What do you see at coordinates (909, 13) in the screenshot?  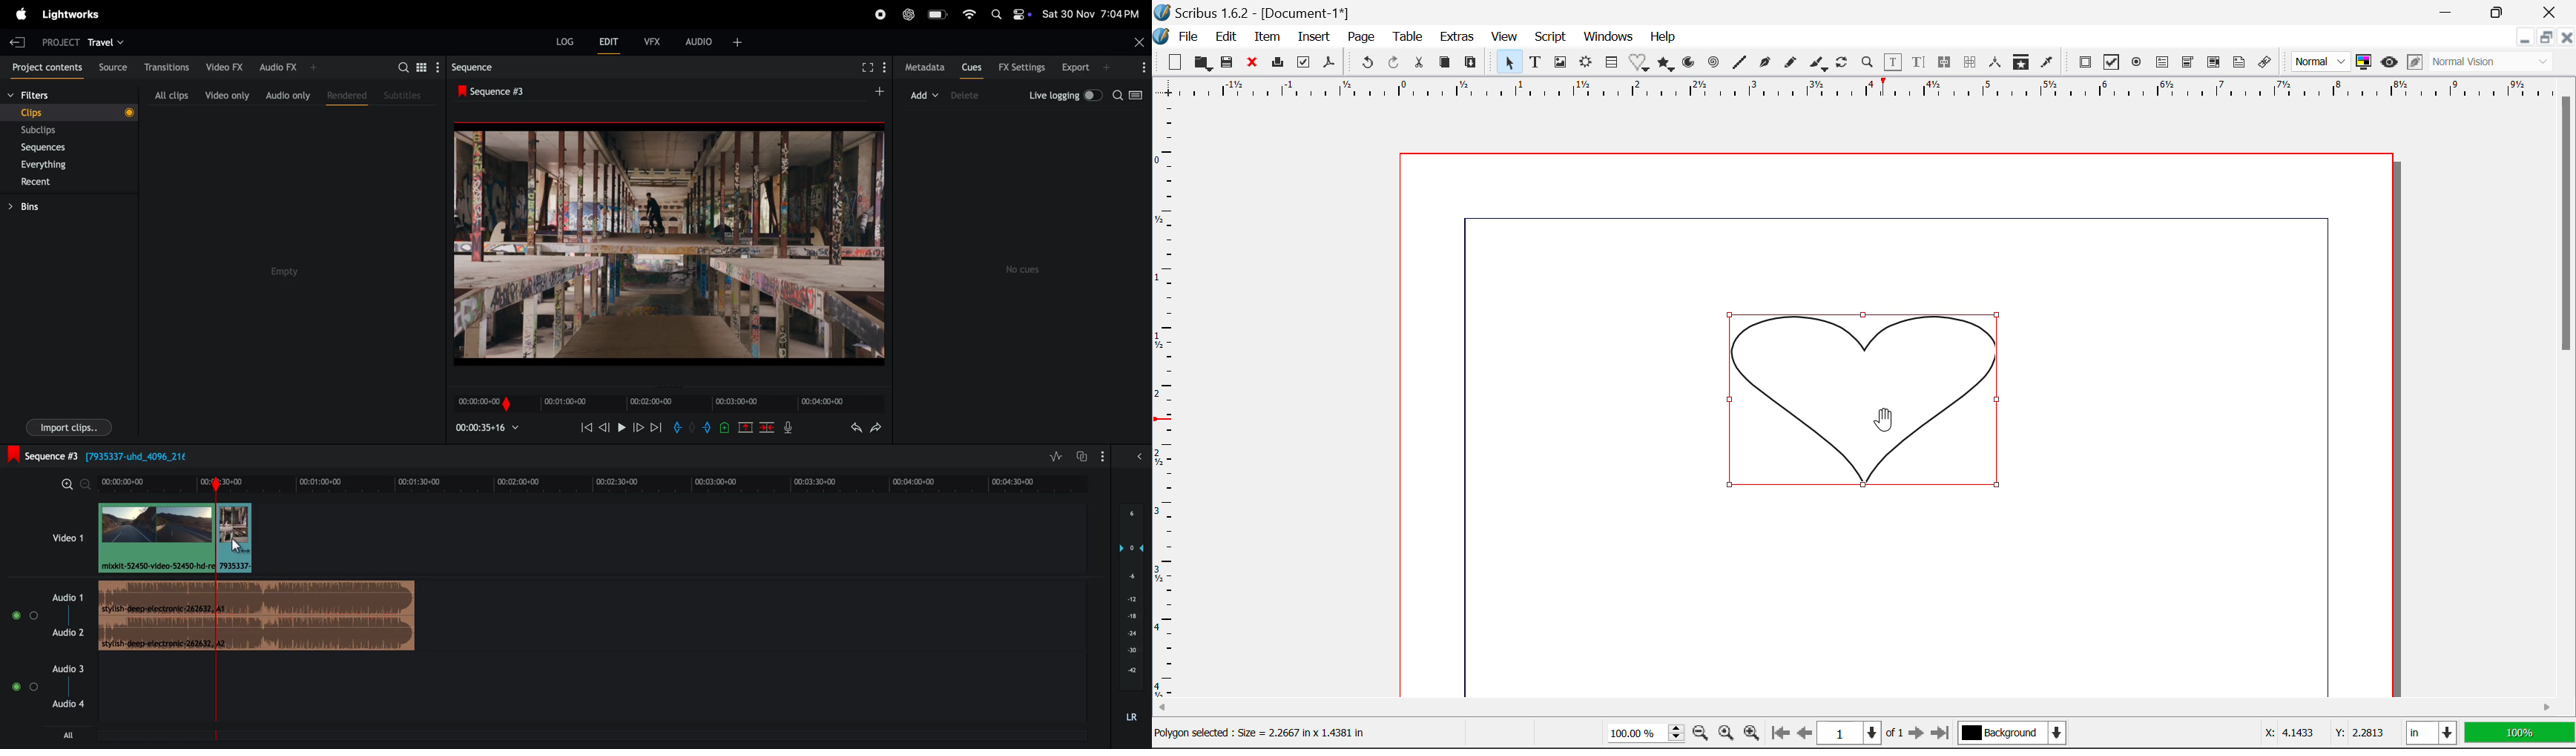 I see `chatgpt` at bounding box center [909, 13].